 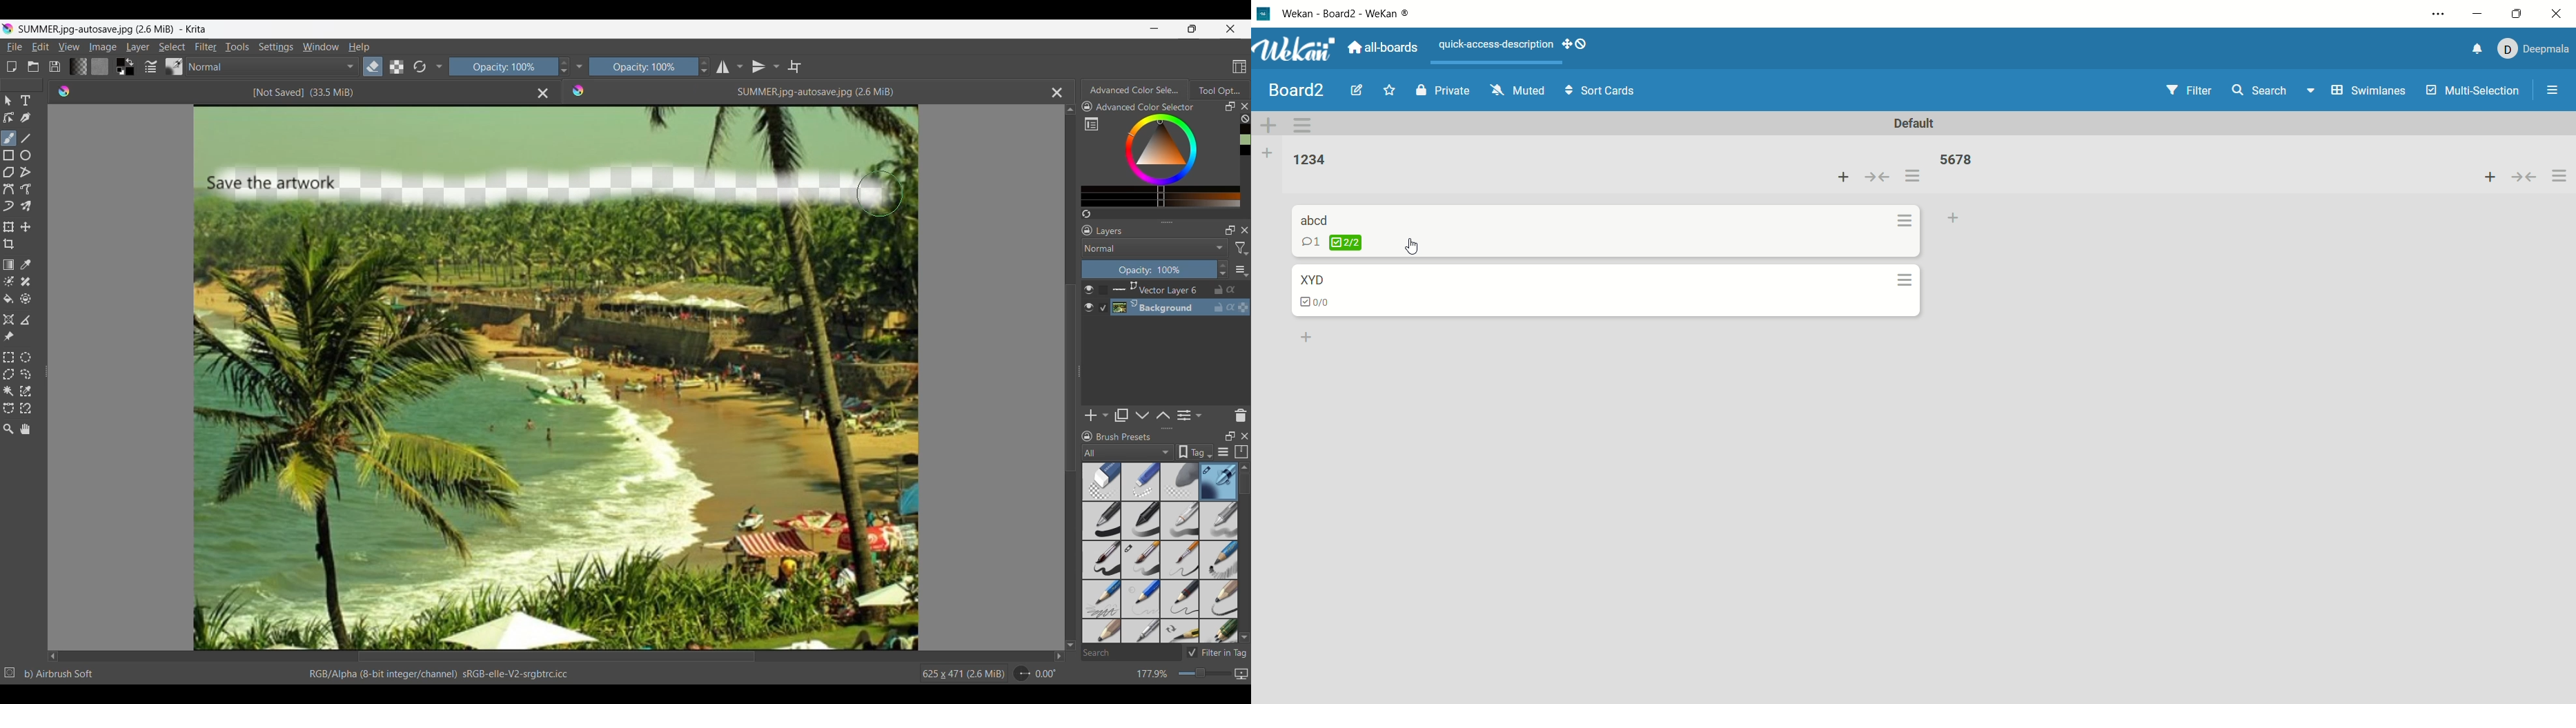 I want to click on View, so click(x=70, y=46).